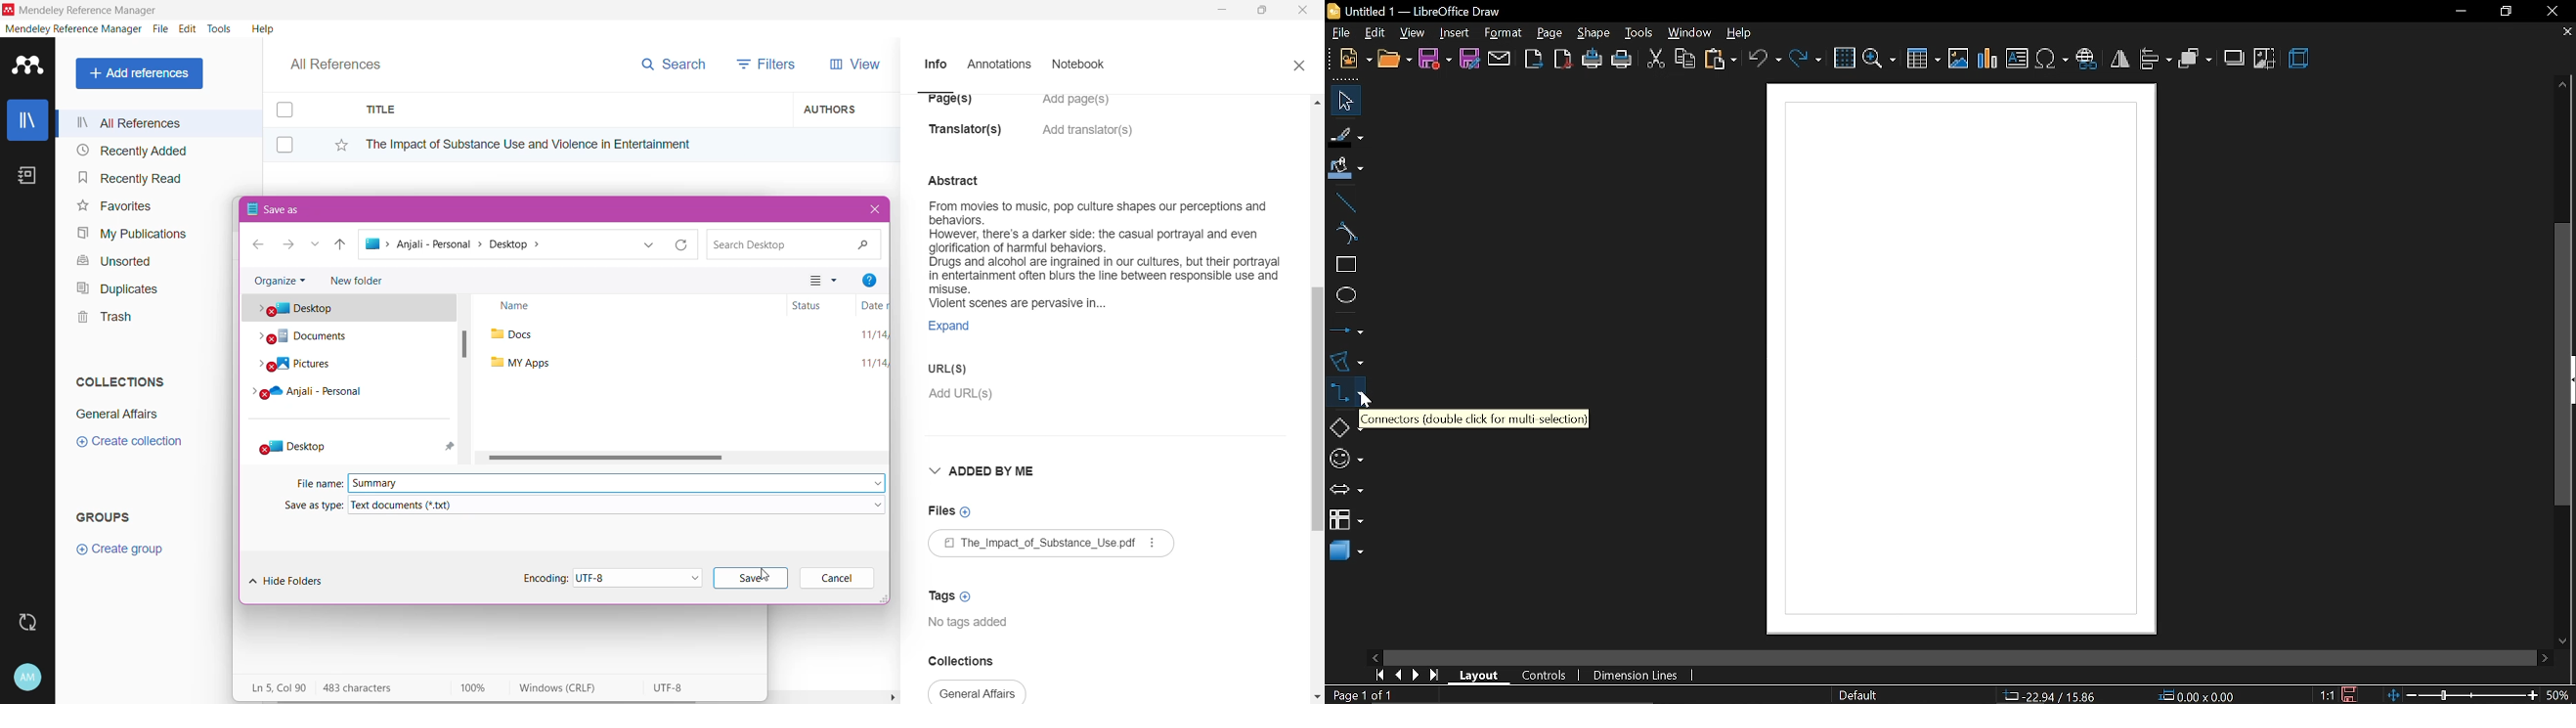 The height and width of the screenshot is (728, 2576). Describe the element at coordinates (953, 591) in the screenshot. I see `Click to Add Tags` at that location.